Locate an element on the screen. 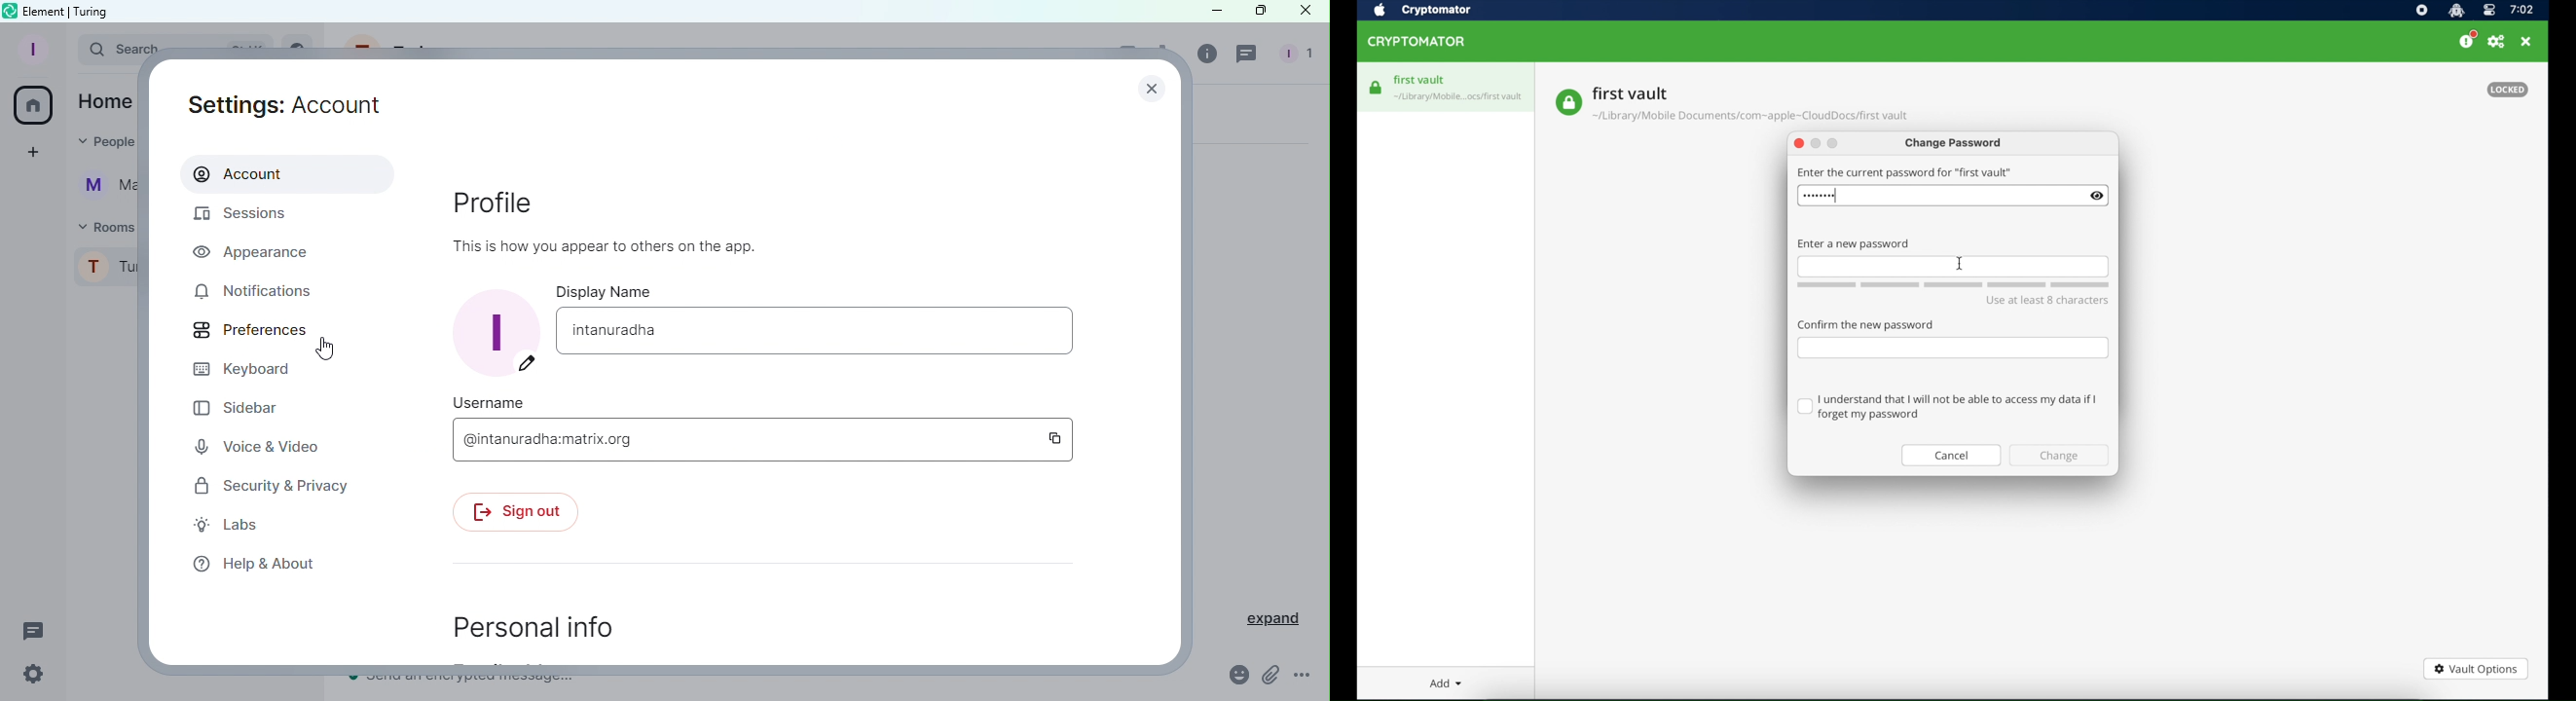 The image size is (2576, 728). Display name - intanuradha is located at coordinates (821, 331).